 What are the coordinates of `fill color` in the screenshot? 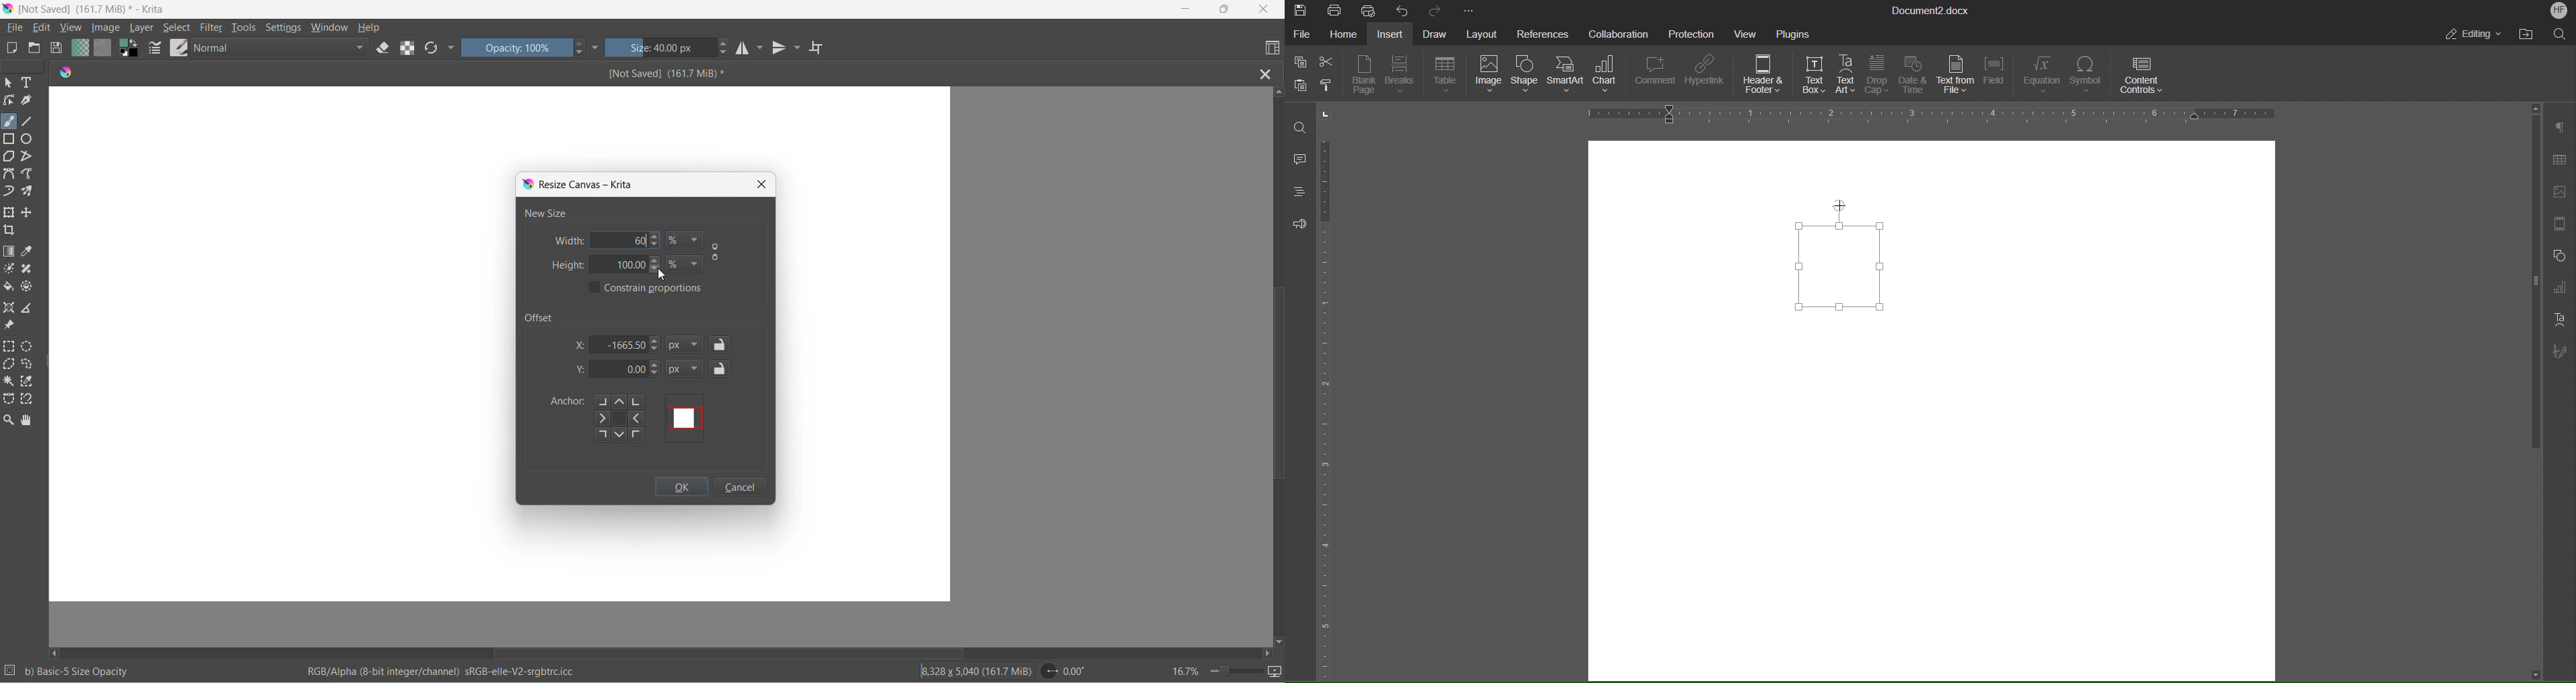 It's located at (9, 289).